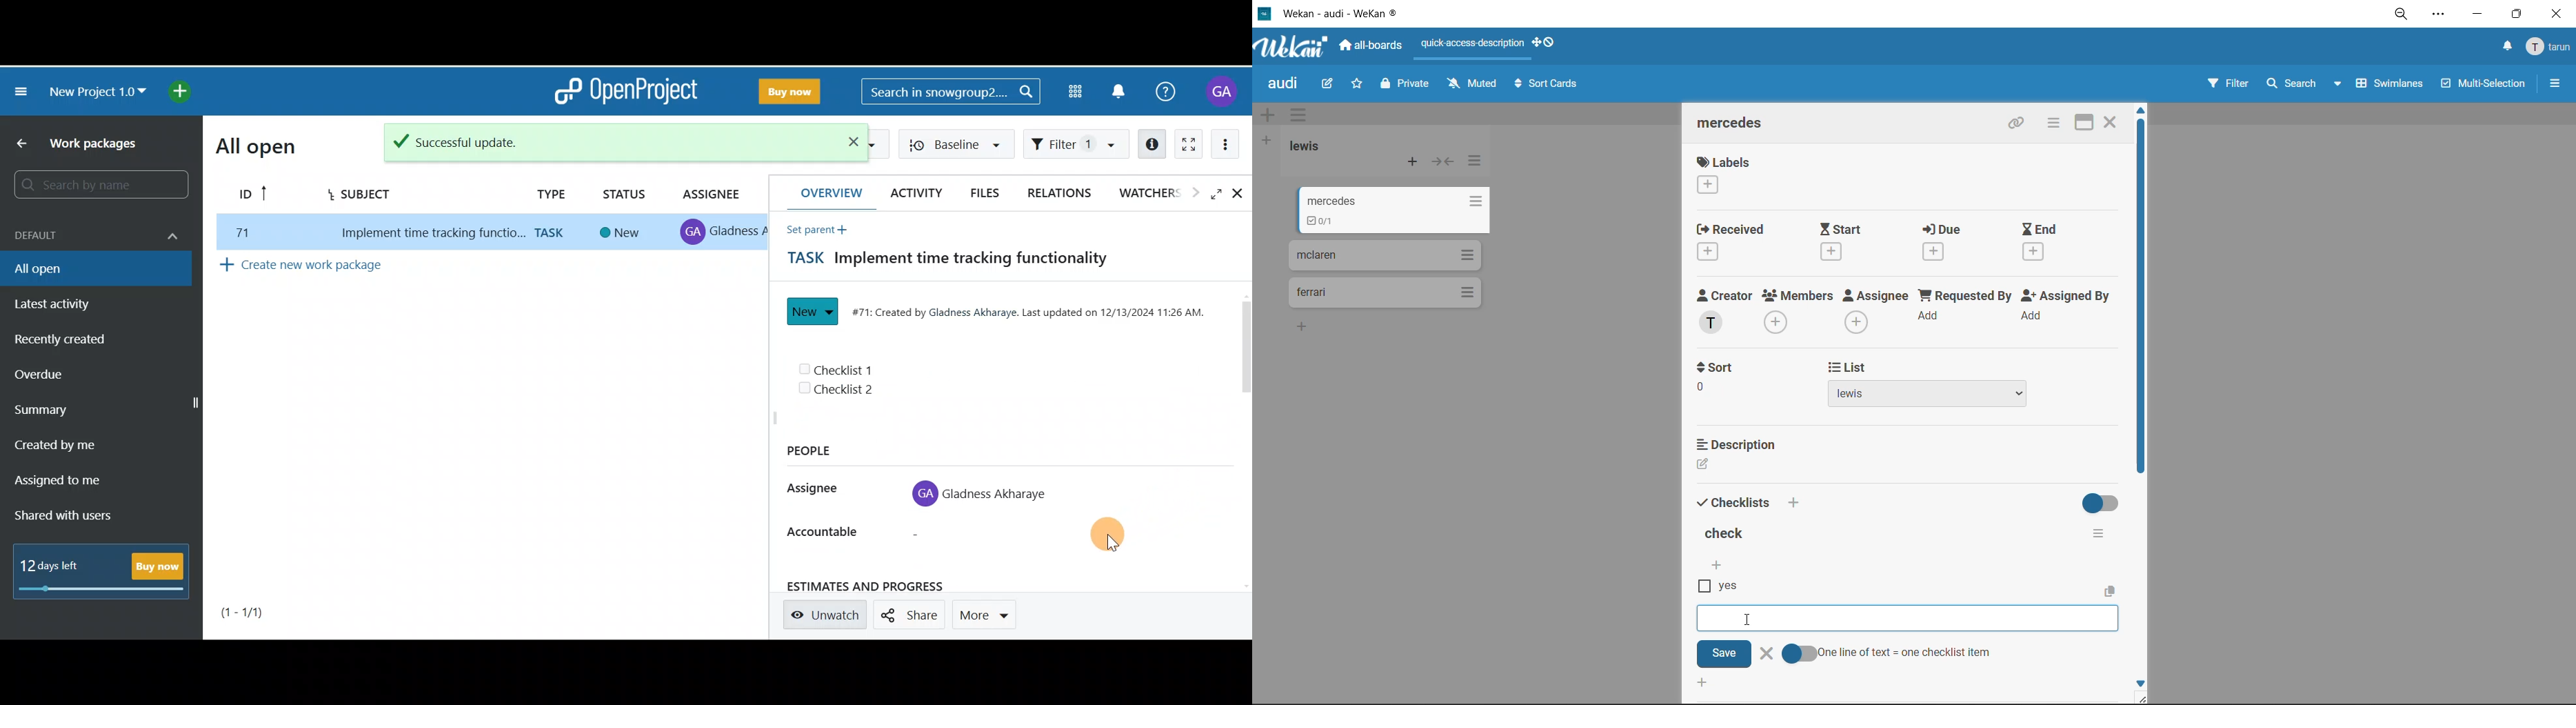  I want to click on recieved, so click(1732, 244).